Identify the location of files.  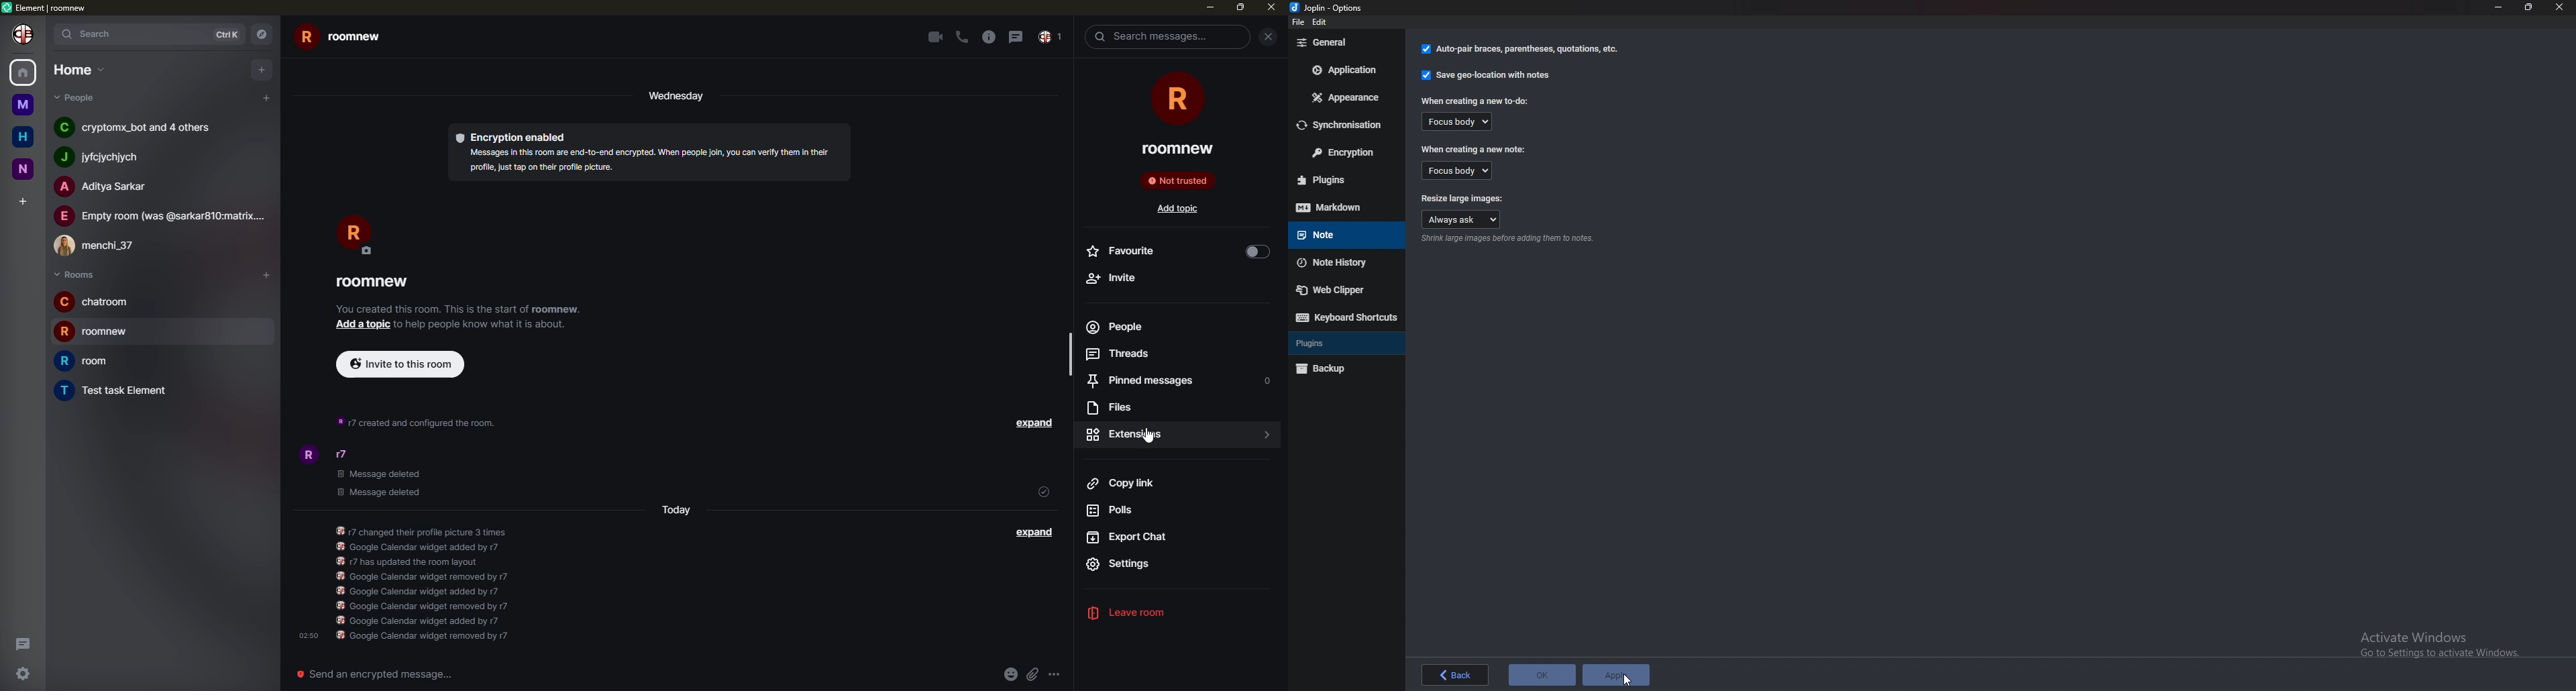
(1110, 407).